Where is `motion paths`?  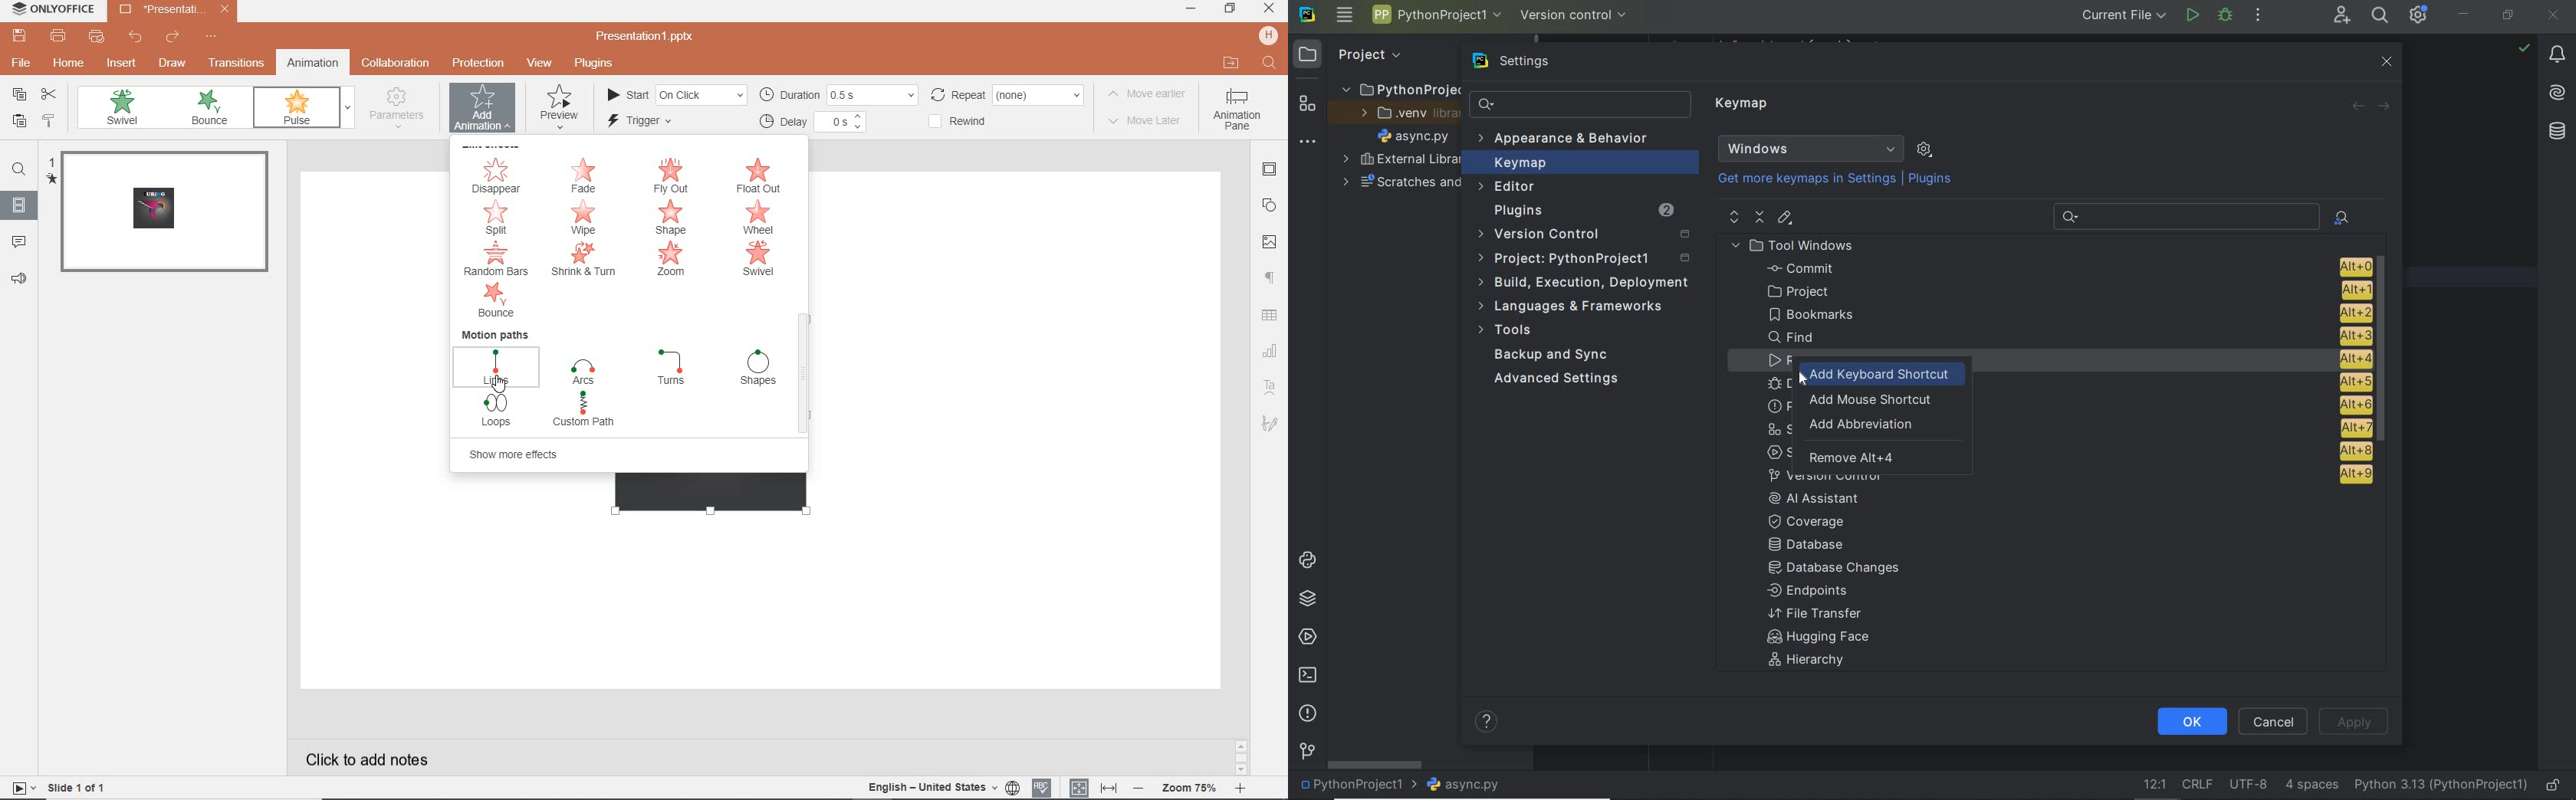 motion paths is located at coordinates (495, 334).